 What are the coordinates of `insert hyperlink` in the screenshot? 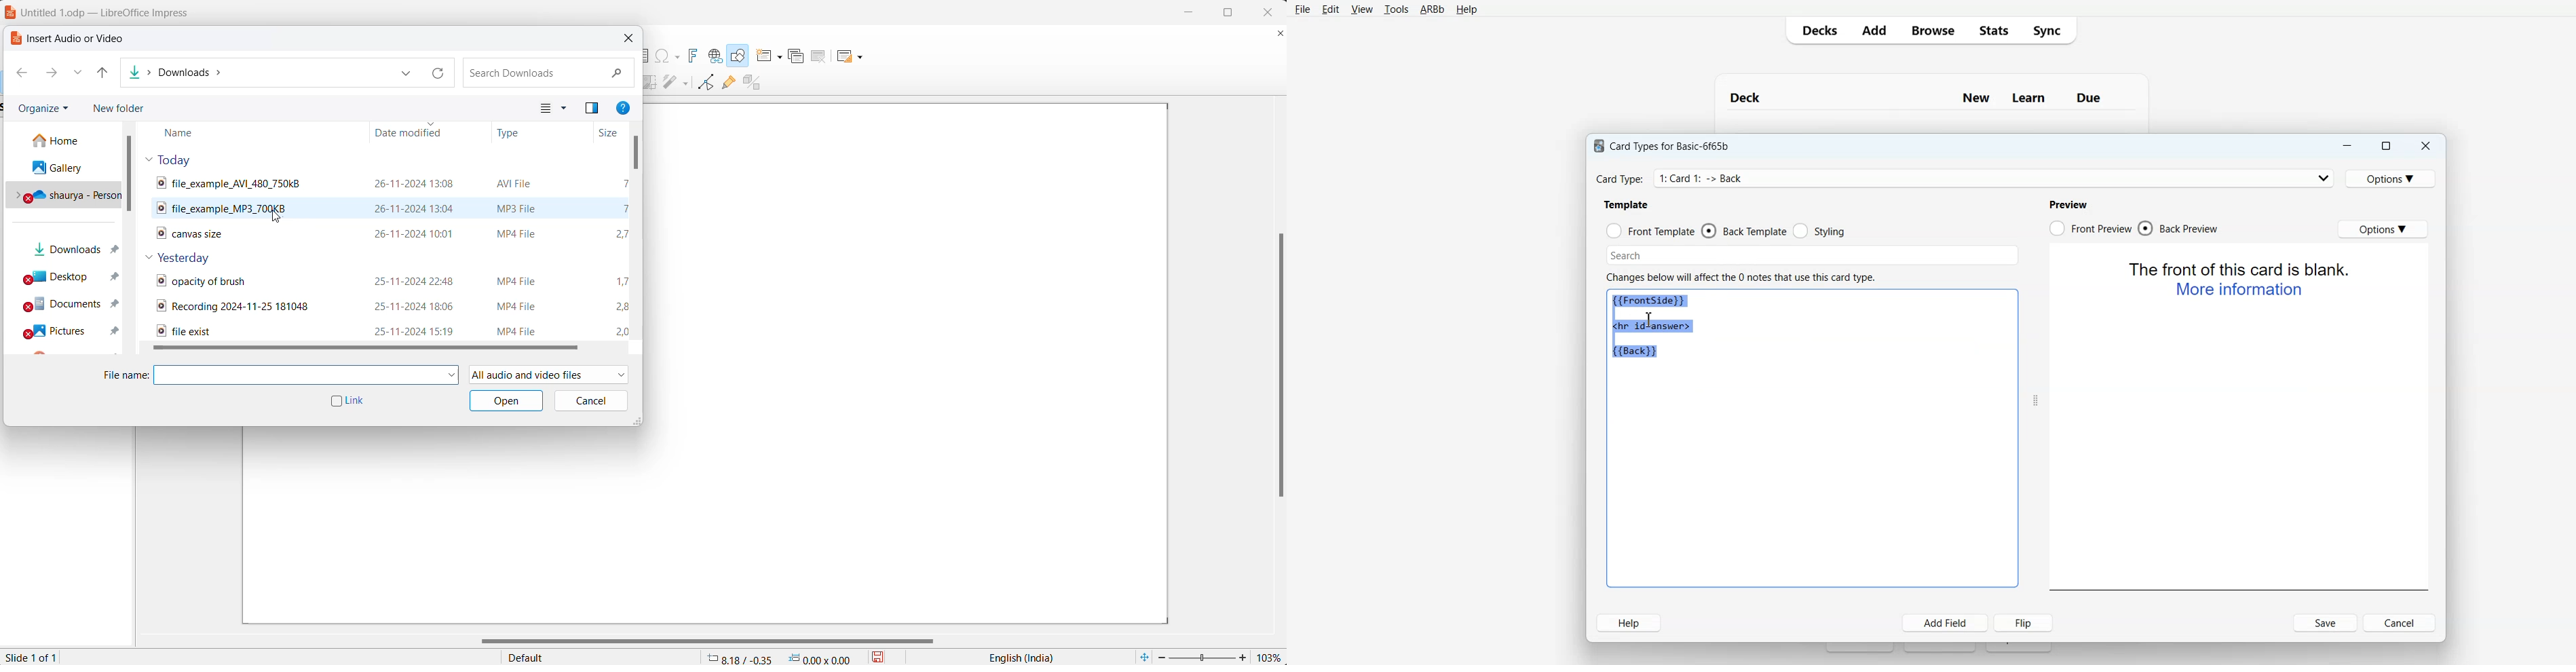 It's located at (716, 55).